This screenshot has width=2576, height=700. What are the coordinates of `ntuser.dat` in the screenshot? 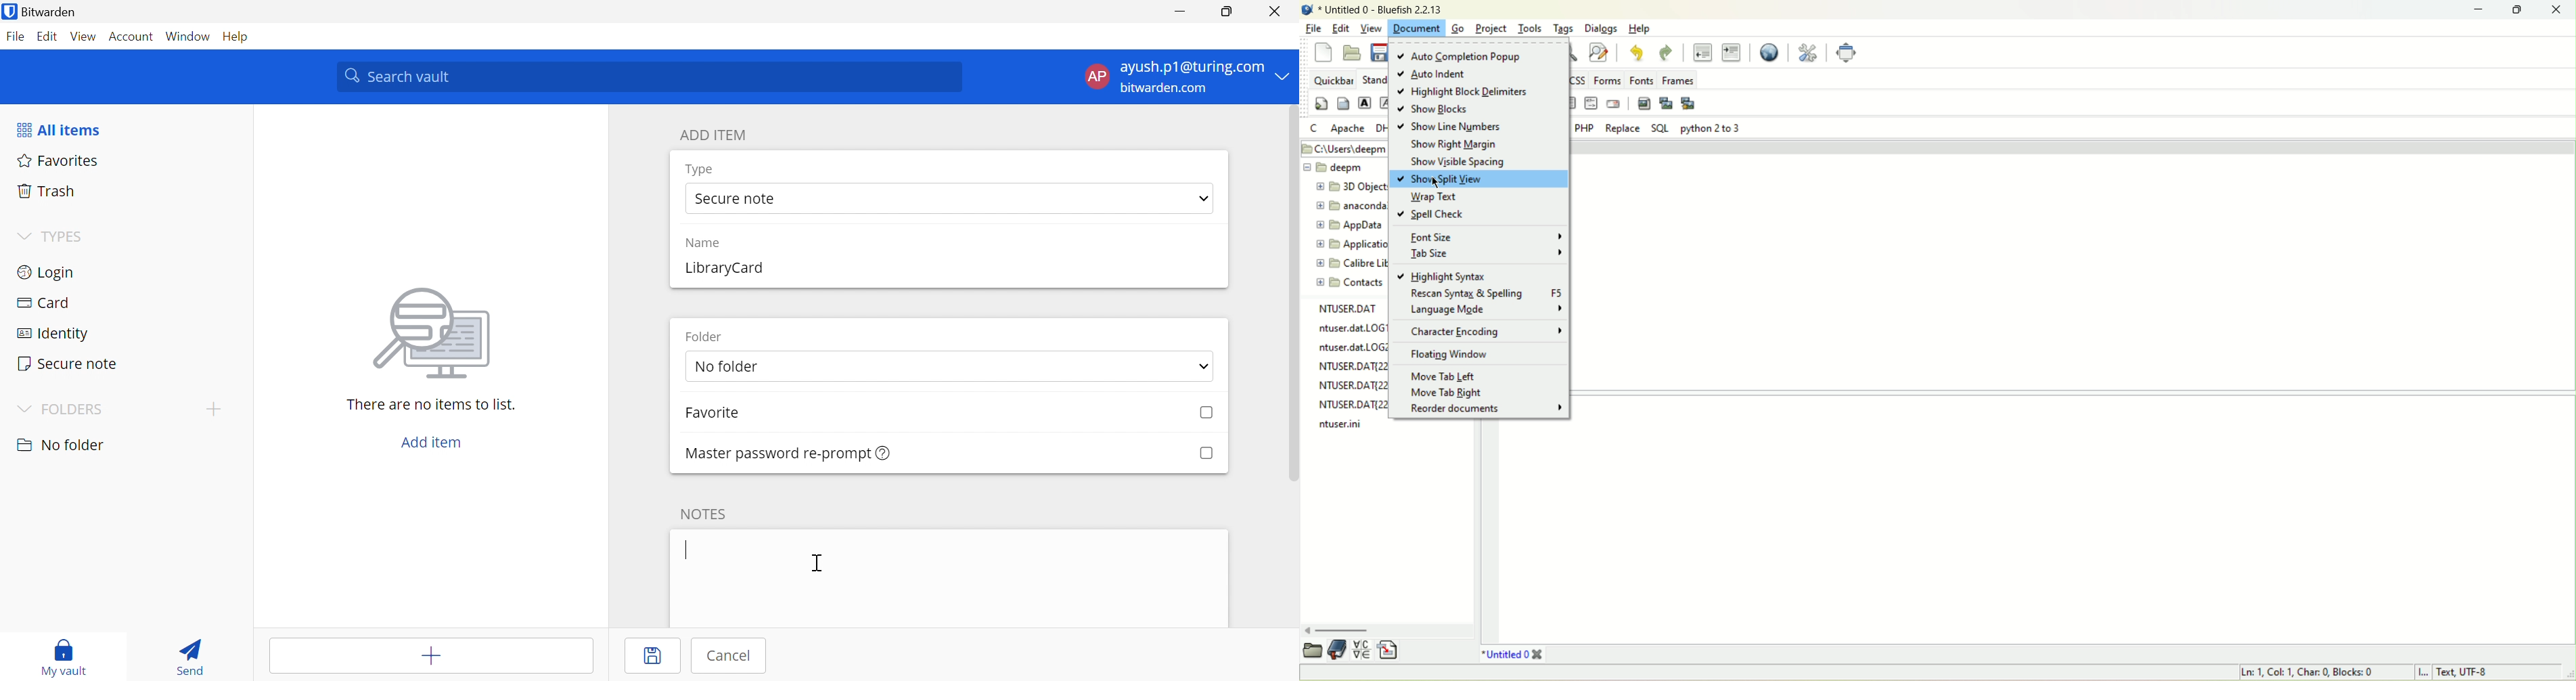 It's located at (1349, 310).